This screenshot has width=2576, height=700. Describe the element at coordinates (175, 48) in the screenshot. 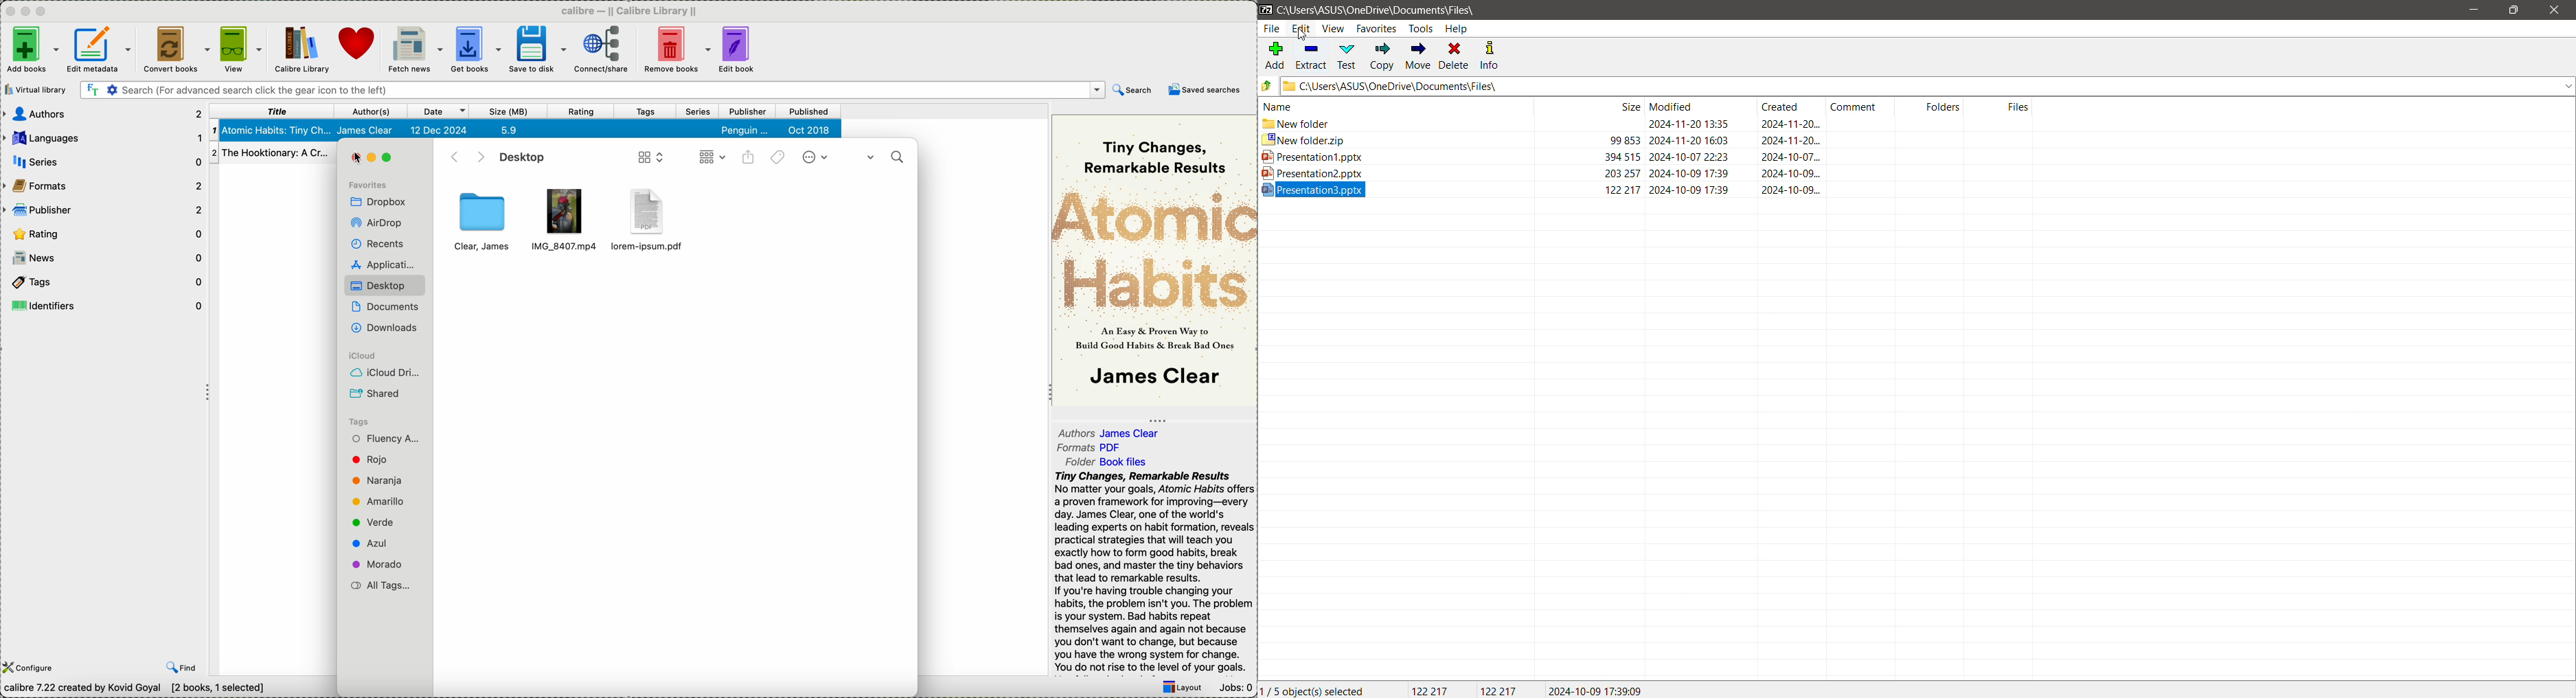

I see `convert books` at that location.